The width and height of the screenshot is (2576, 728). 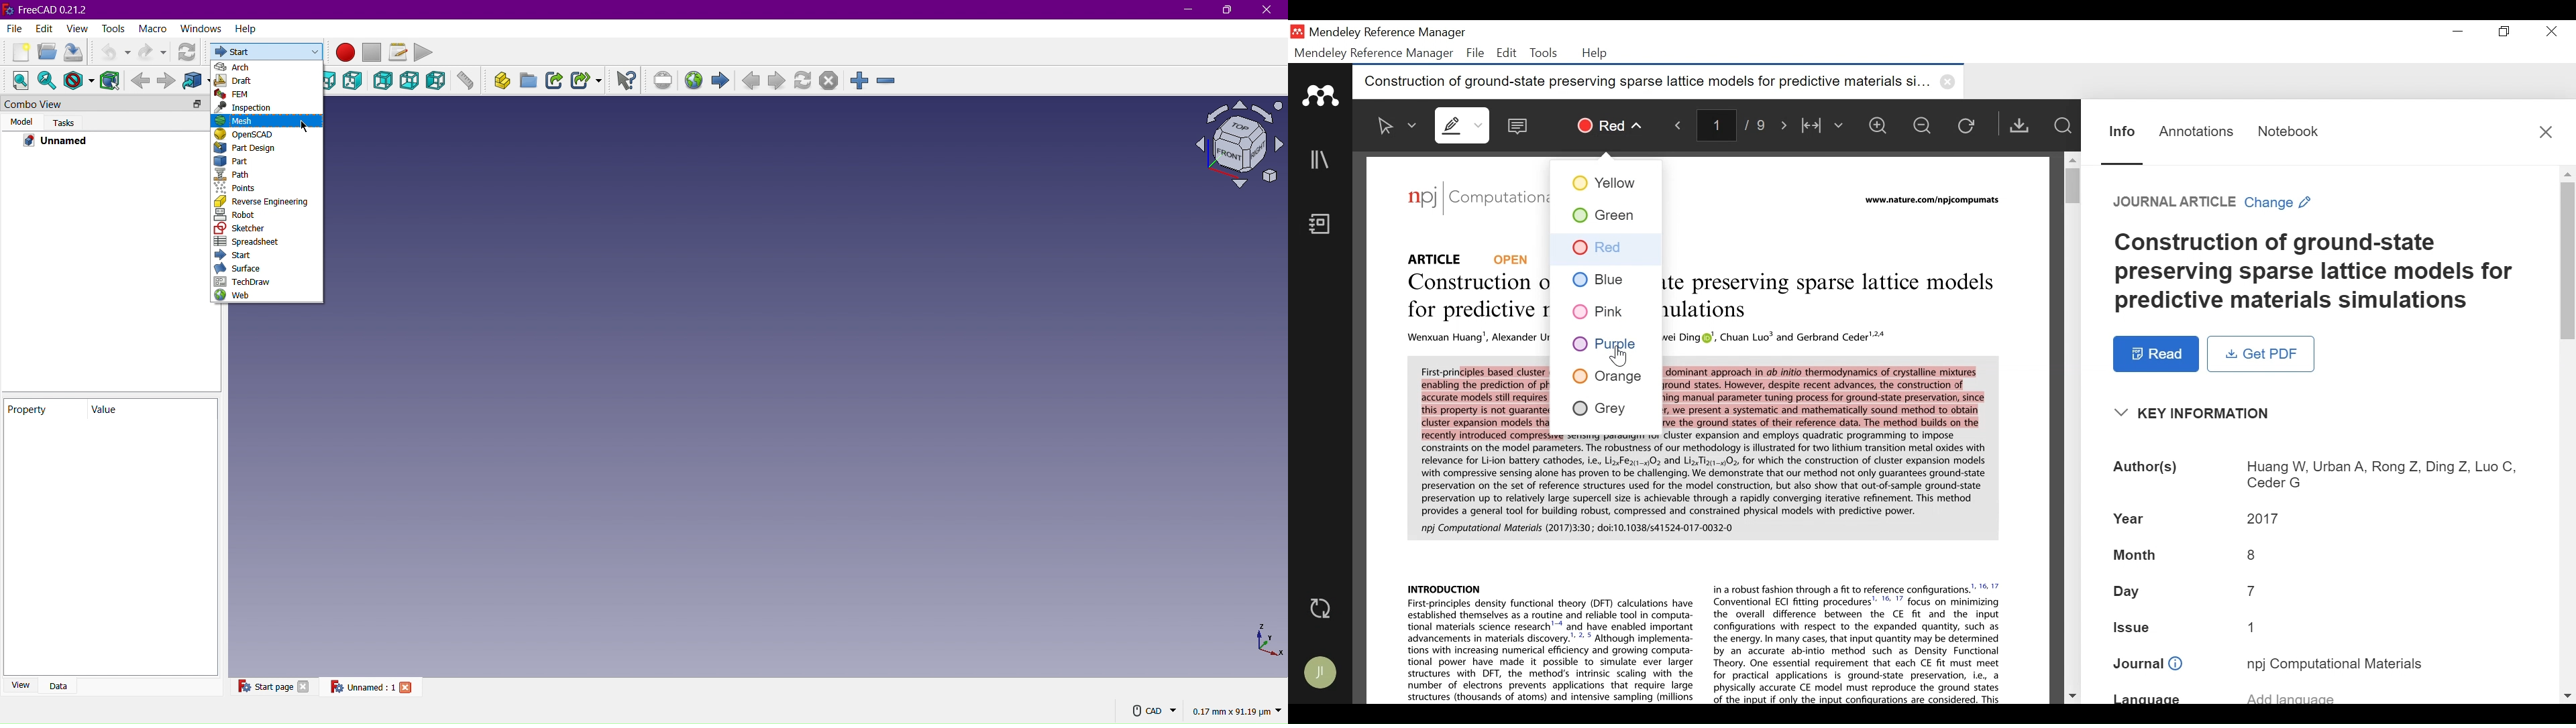 I want to click on Create Folder, so click(x=529, y=82).